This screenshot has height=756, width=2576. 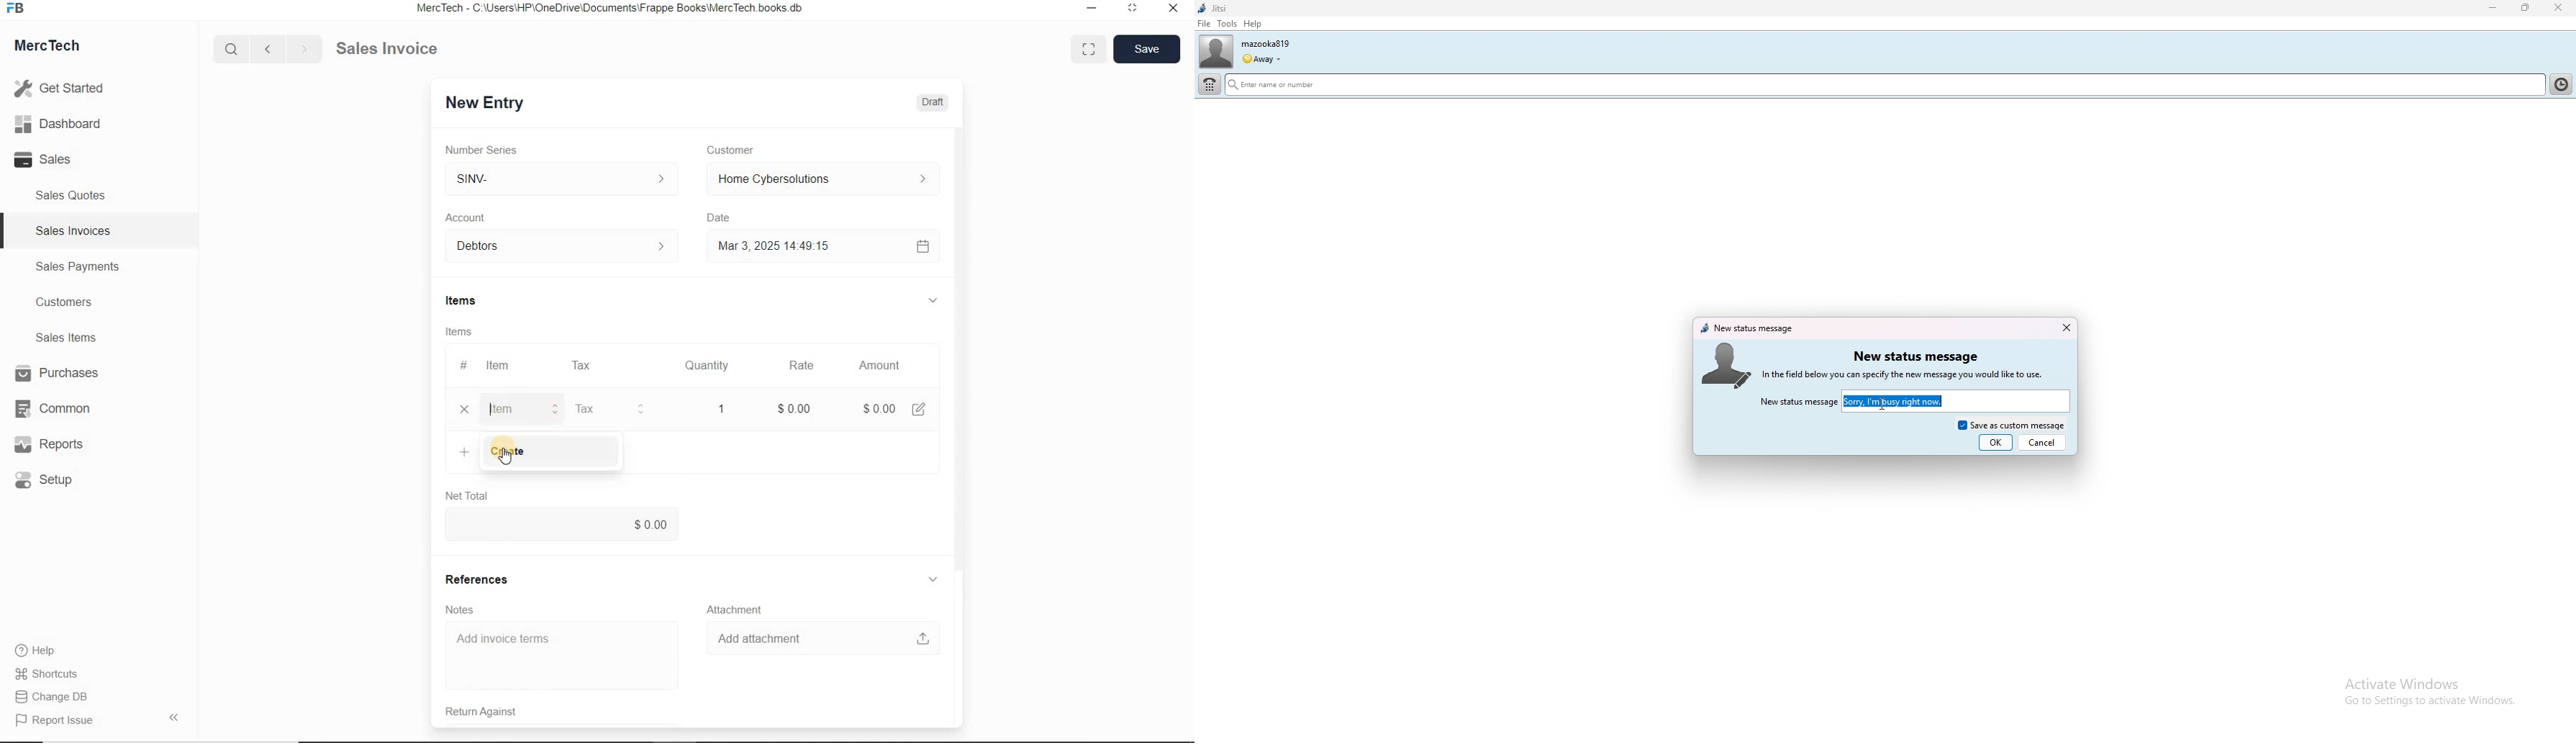 What do you see at coordinates (822, 179) in the screenshot?
I see `Home Cyber Solutions` at bounding box center [822, 179].